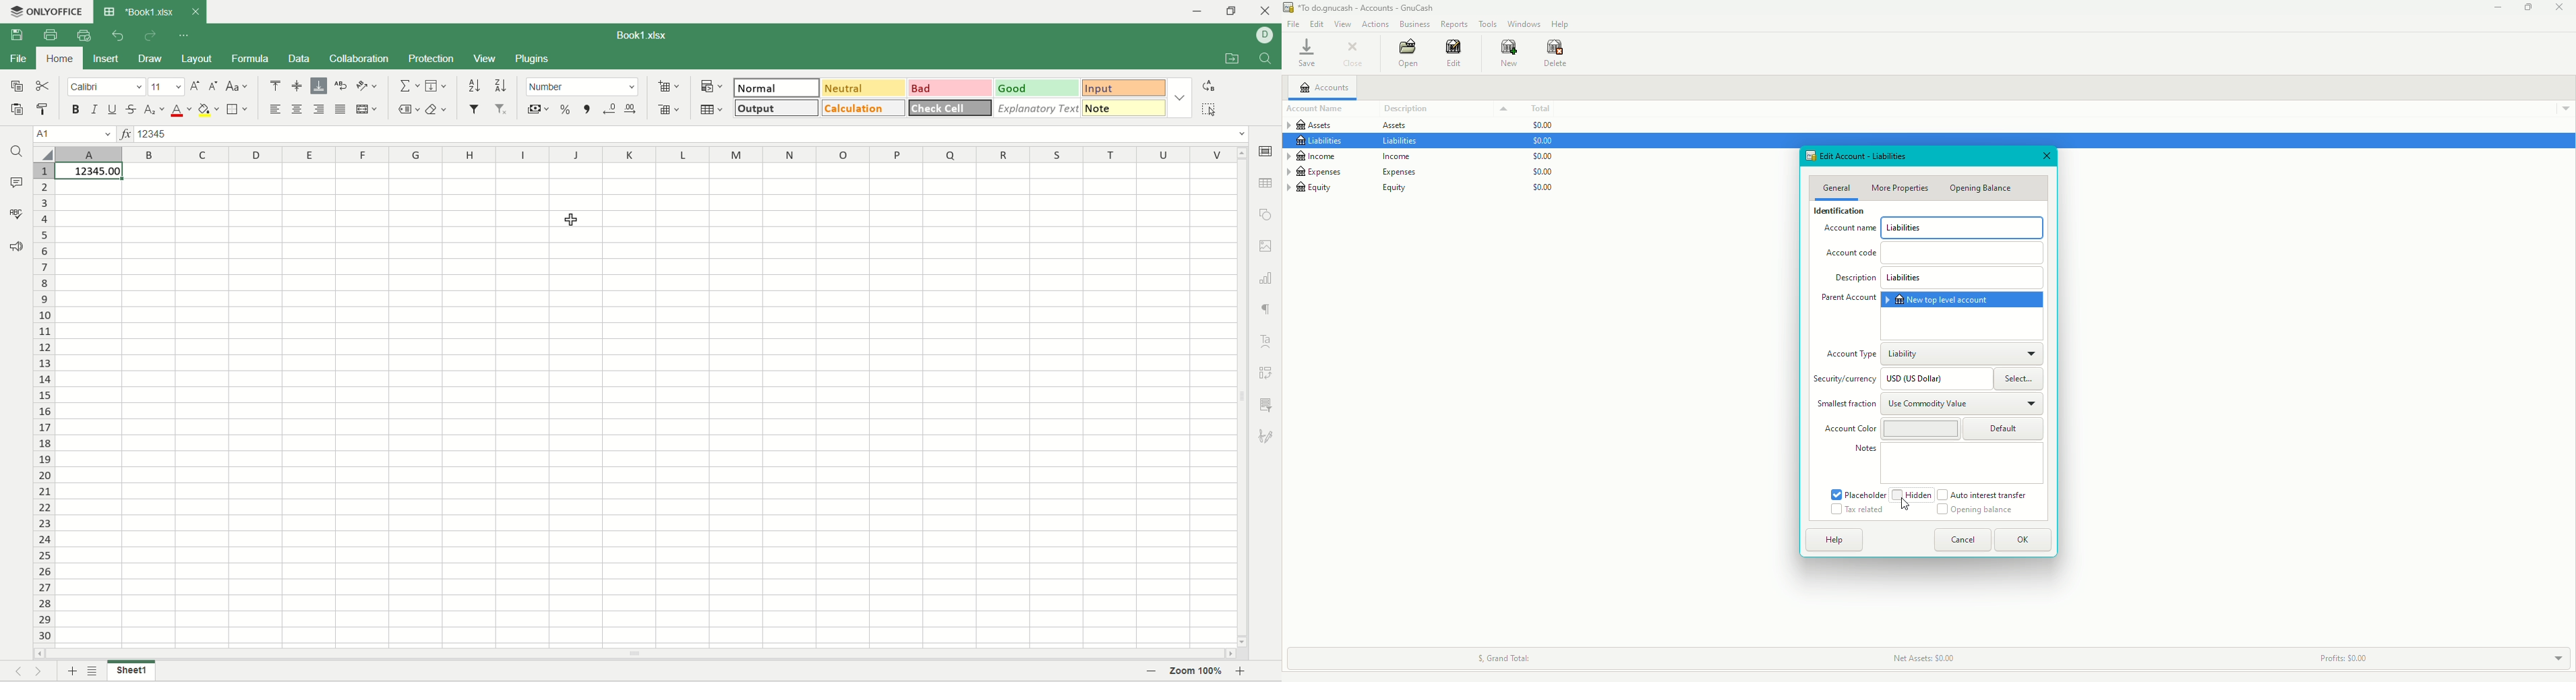  Describe the element at coordinates (410, 110) in the screenshot. I see `named ranges` at that location.